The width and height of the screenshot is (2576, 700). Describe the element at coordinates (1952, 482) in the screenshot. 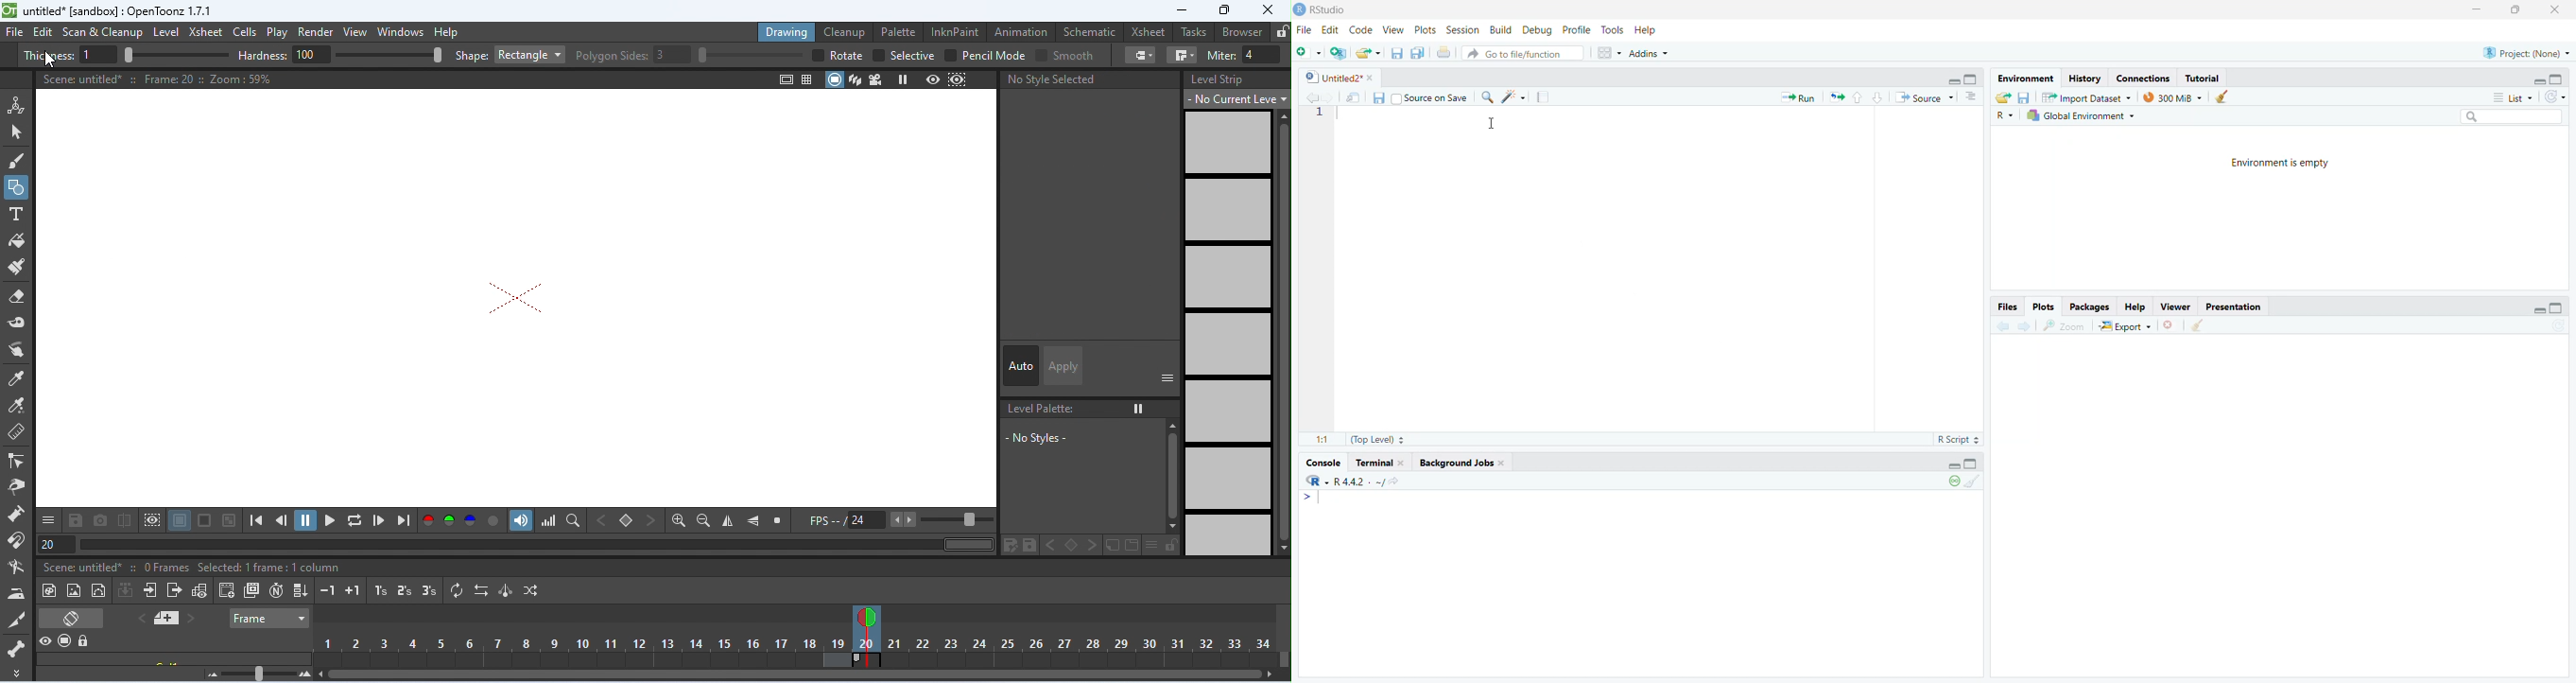

I see `paused console` at that location.